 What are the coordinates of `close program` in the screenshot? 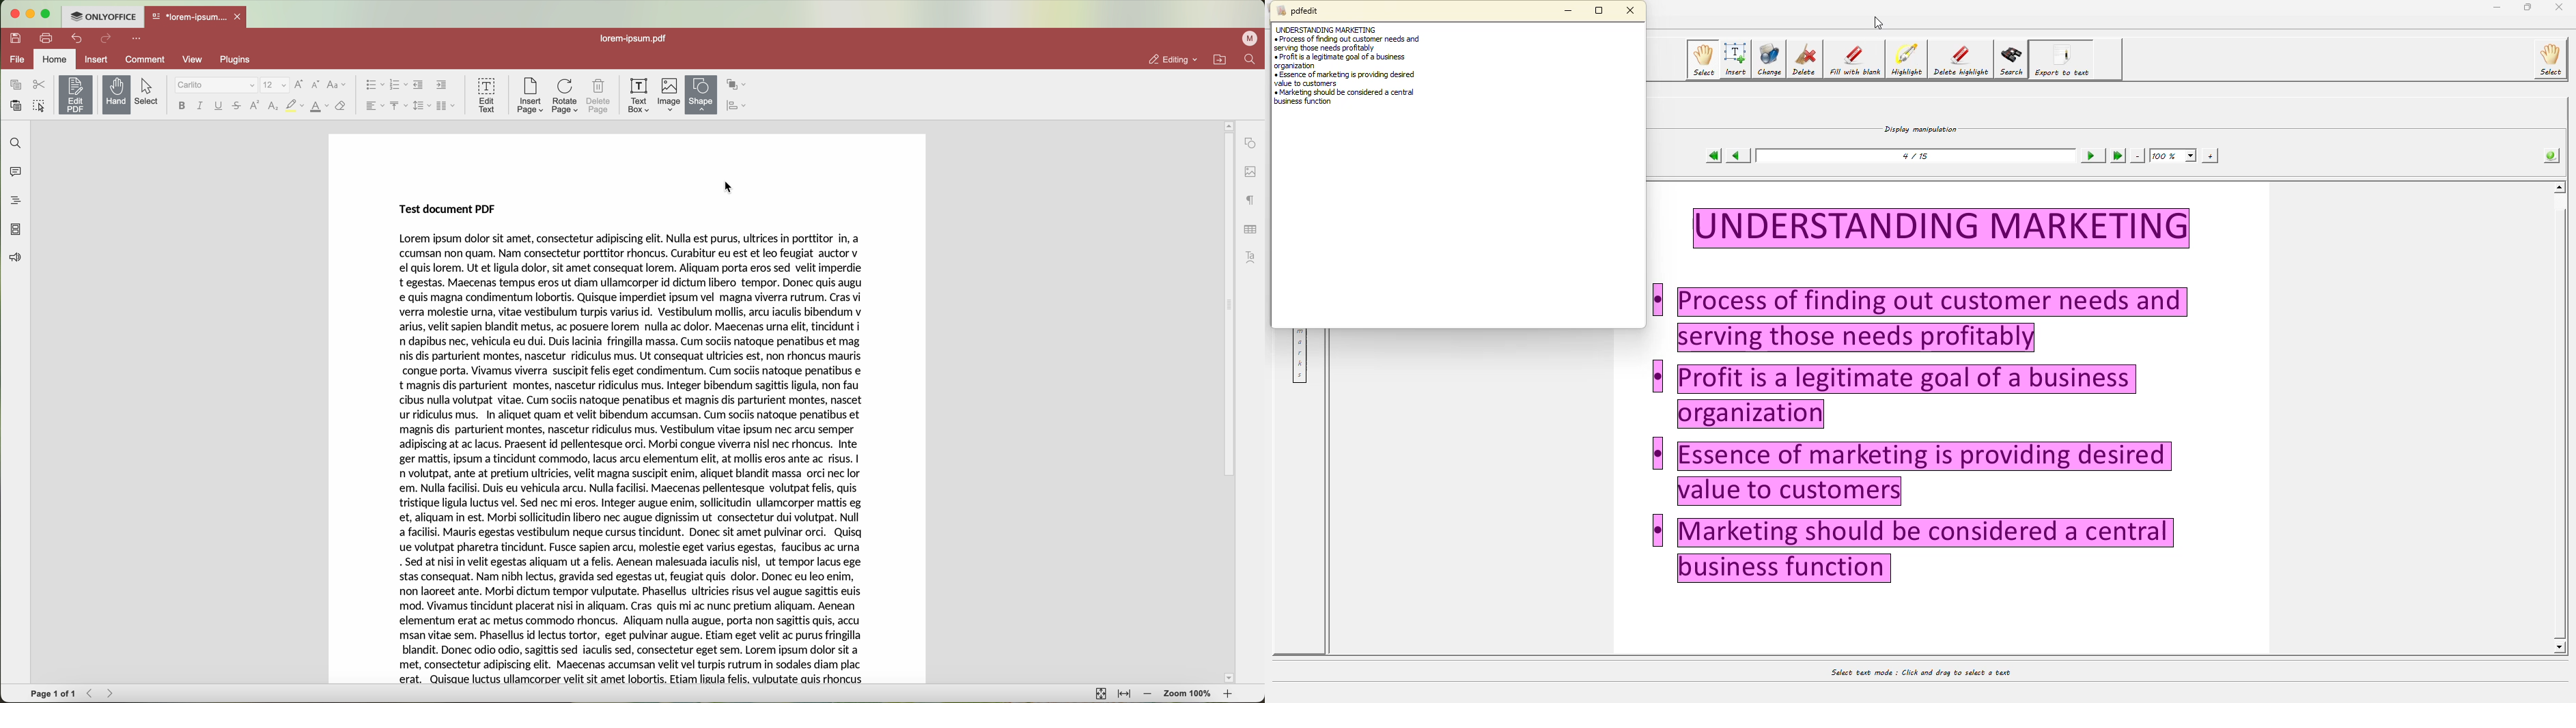 It's located at (15, 14).